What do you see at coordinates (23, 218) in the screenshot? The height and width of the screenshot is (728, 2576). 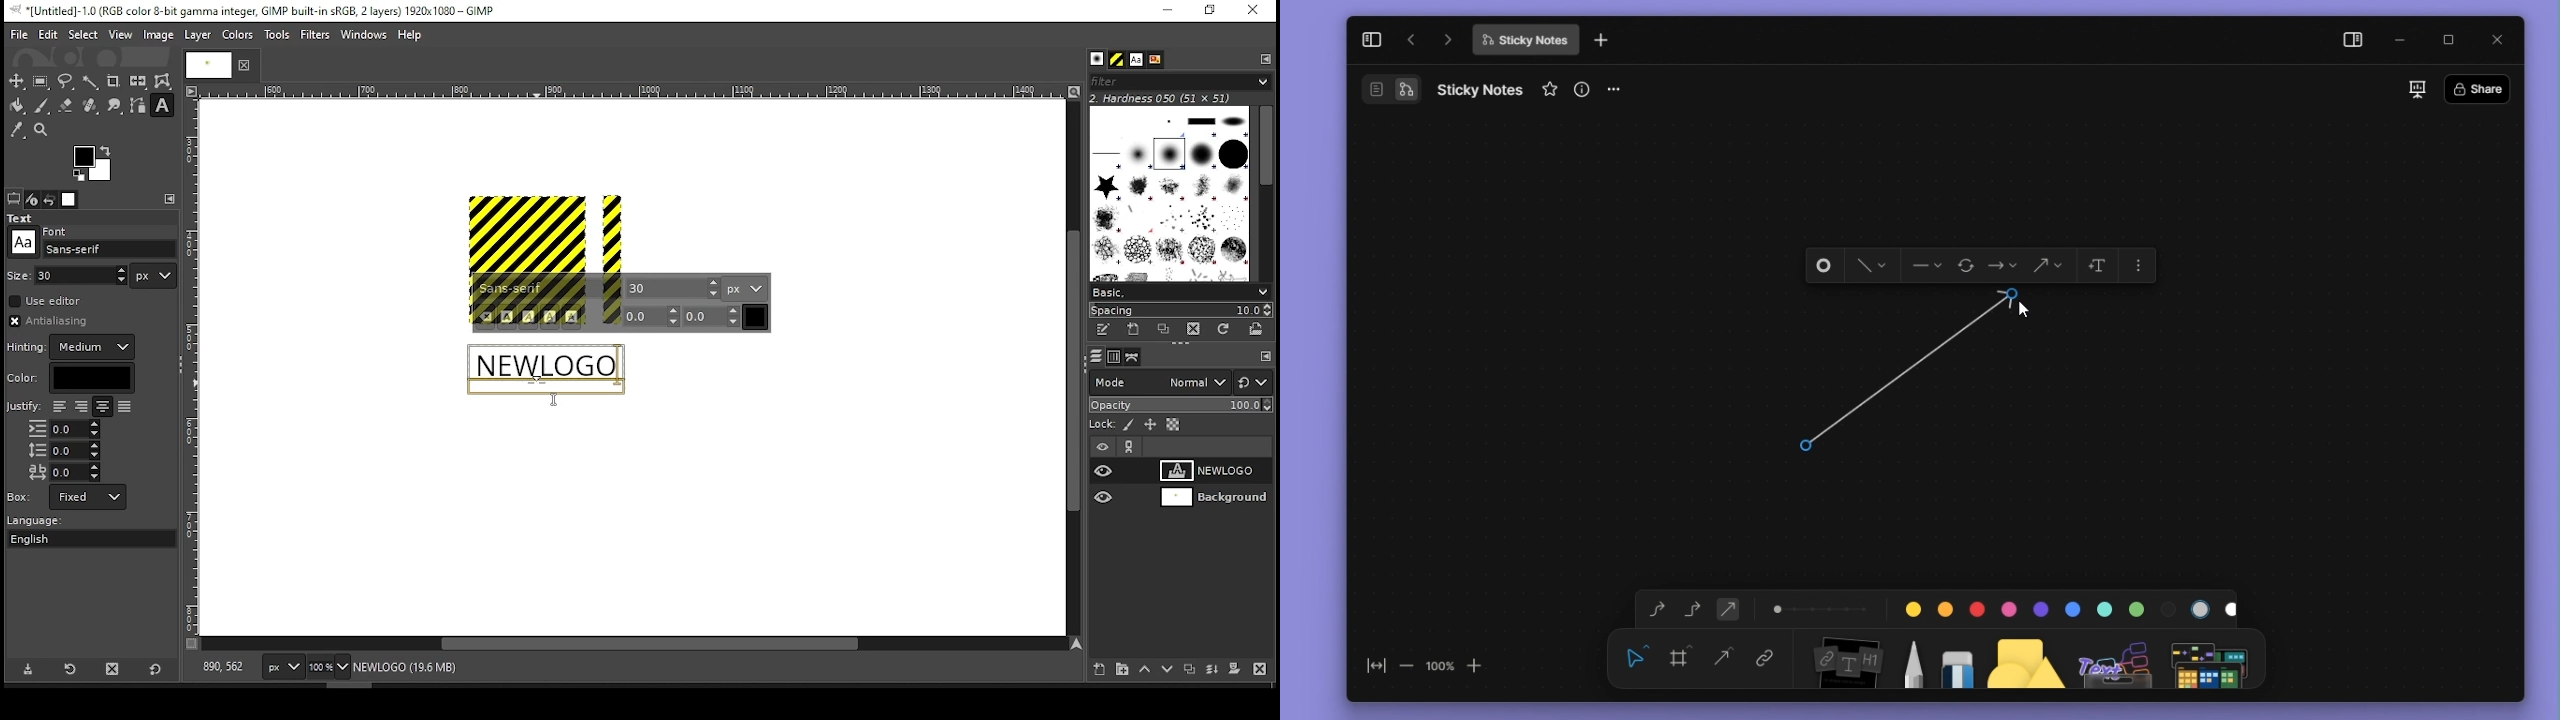 I see `text` at bounding box center [23, 218].